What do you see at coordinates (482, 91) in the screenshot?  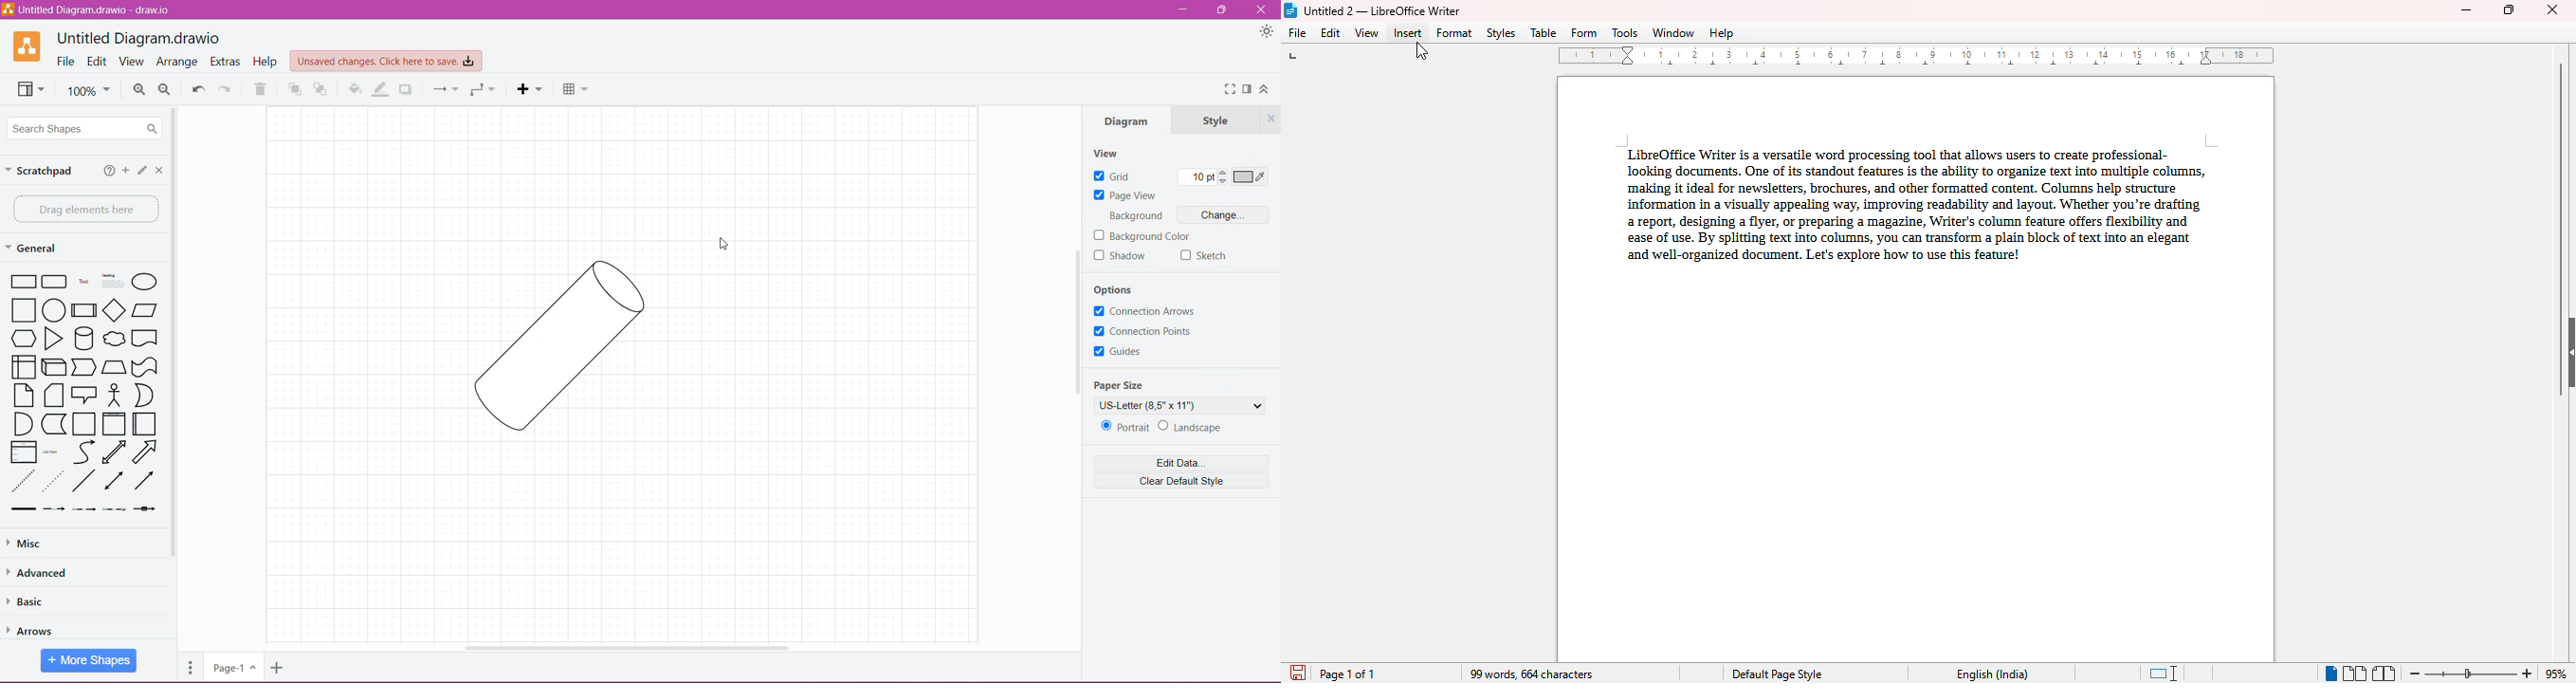 I see `Waypoints` at bounding box center [482, 91].